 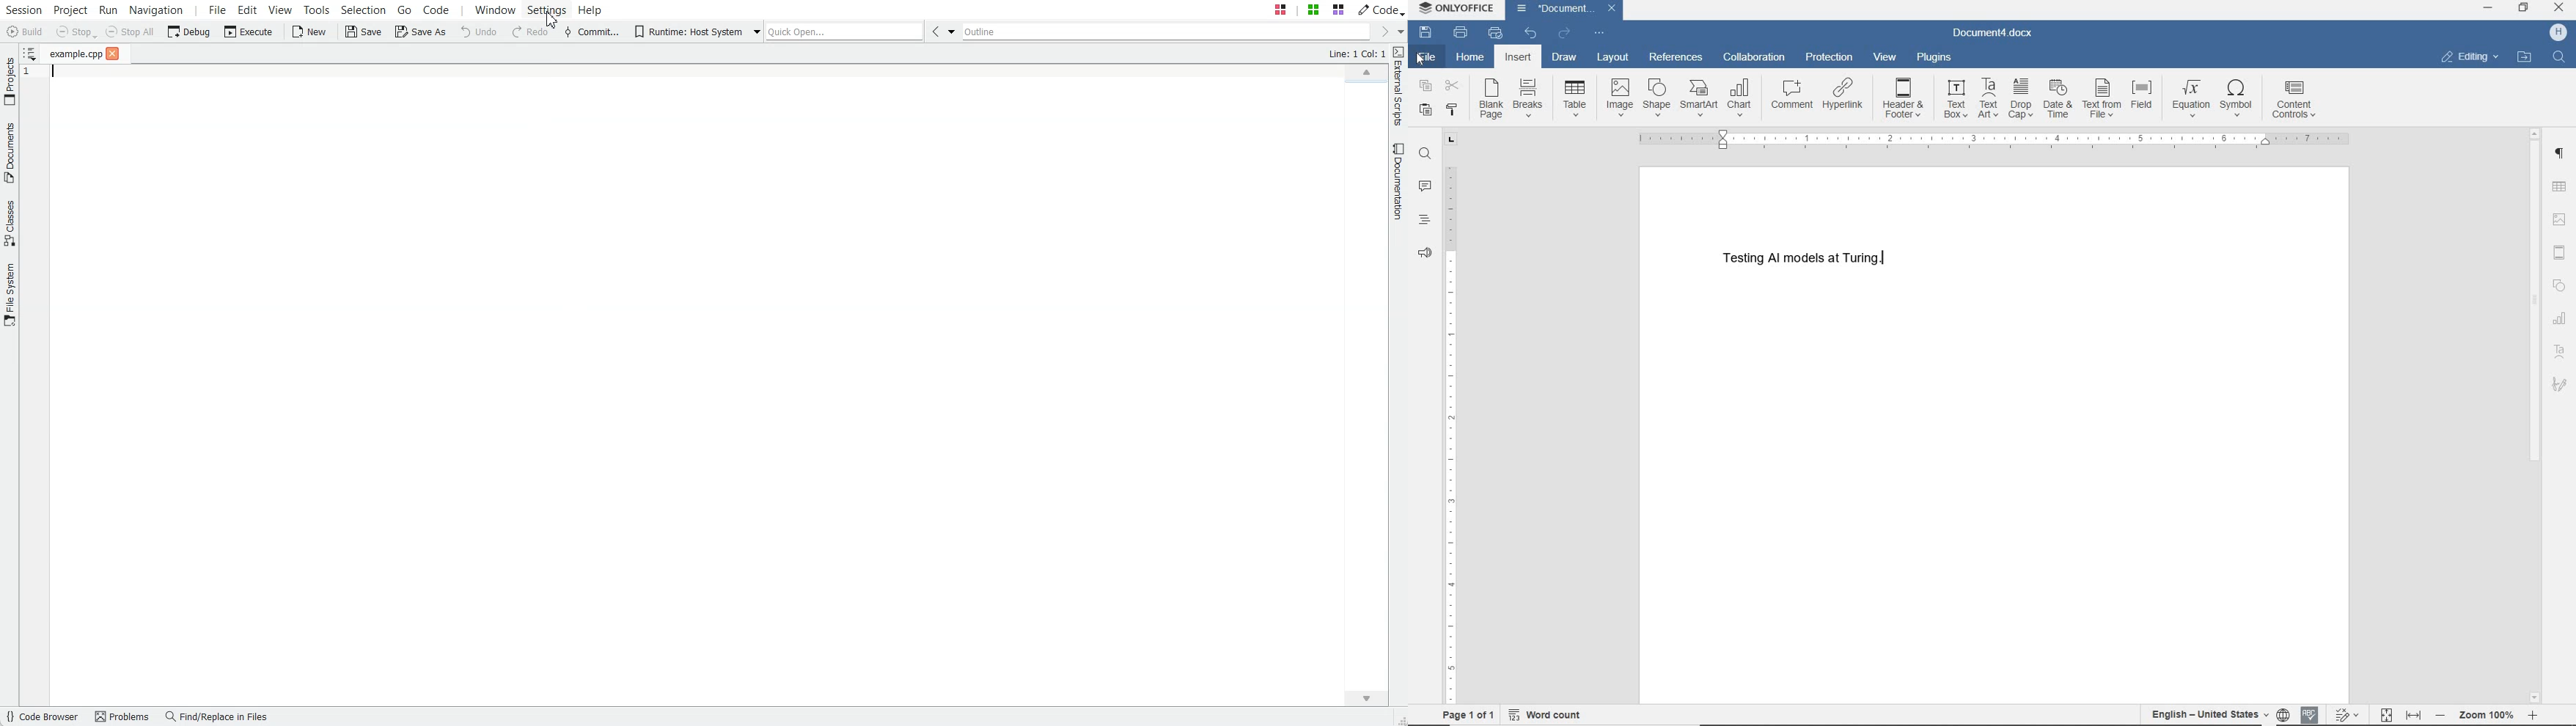 What do you see at coordinates (1426, 186) in the screenshot?
I see `comments` at bounding box center [1426, 186].